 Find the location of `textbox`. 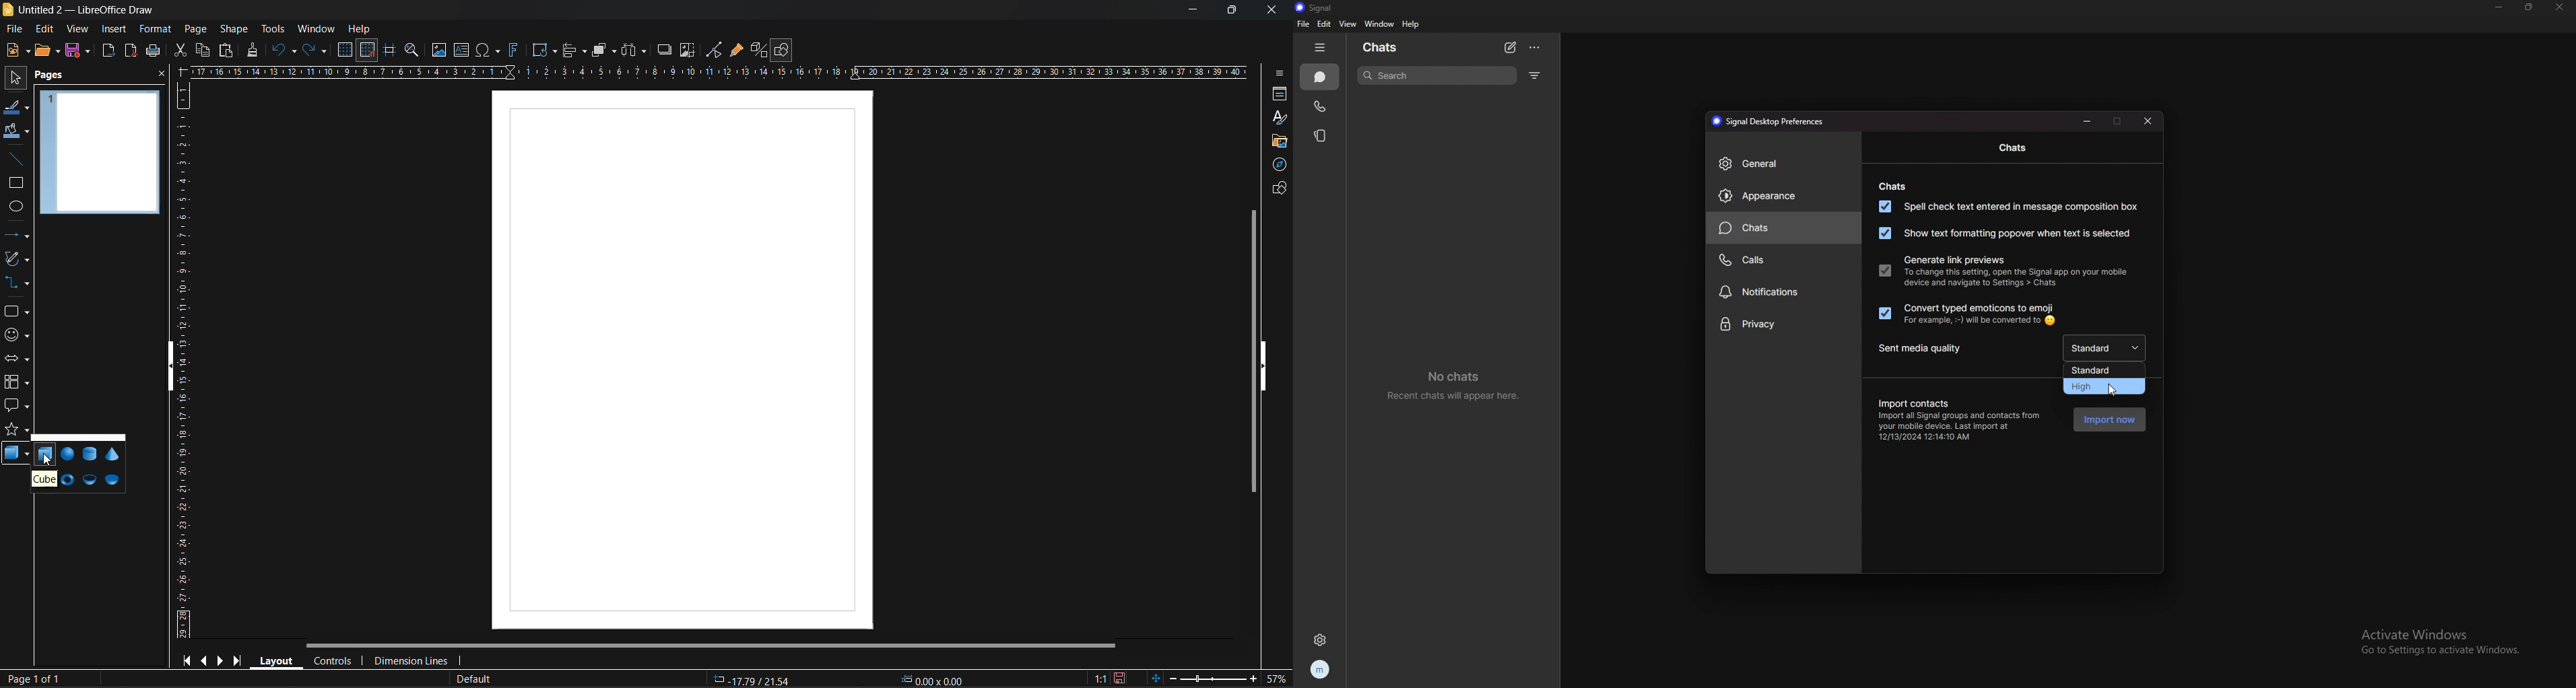

textbox is located at coordinates (463, 50).